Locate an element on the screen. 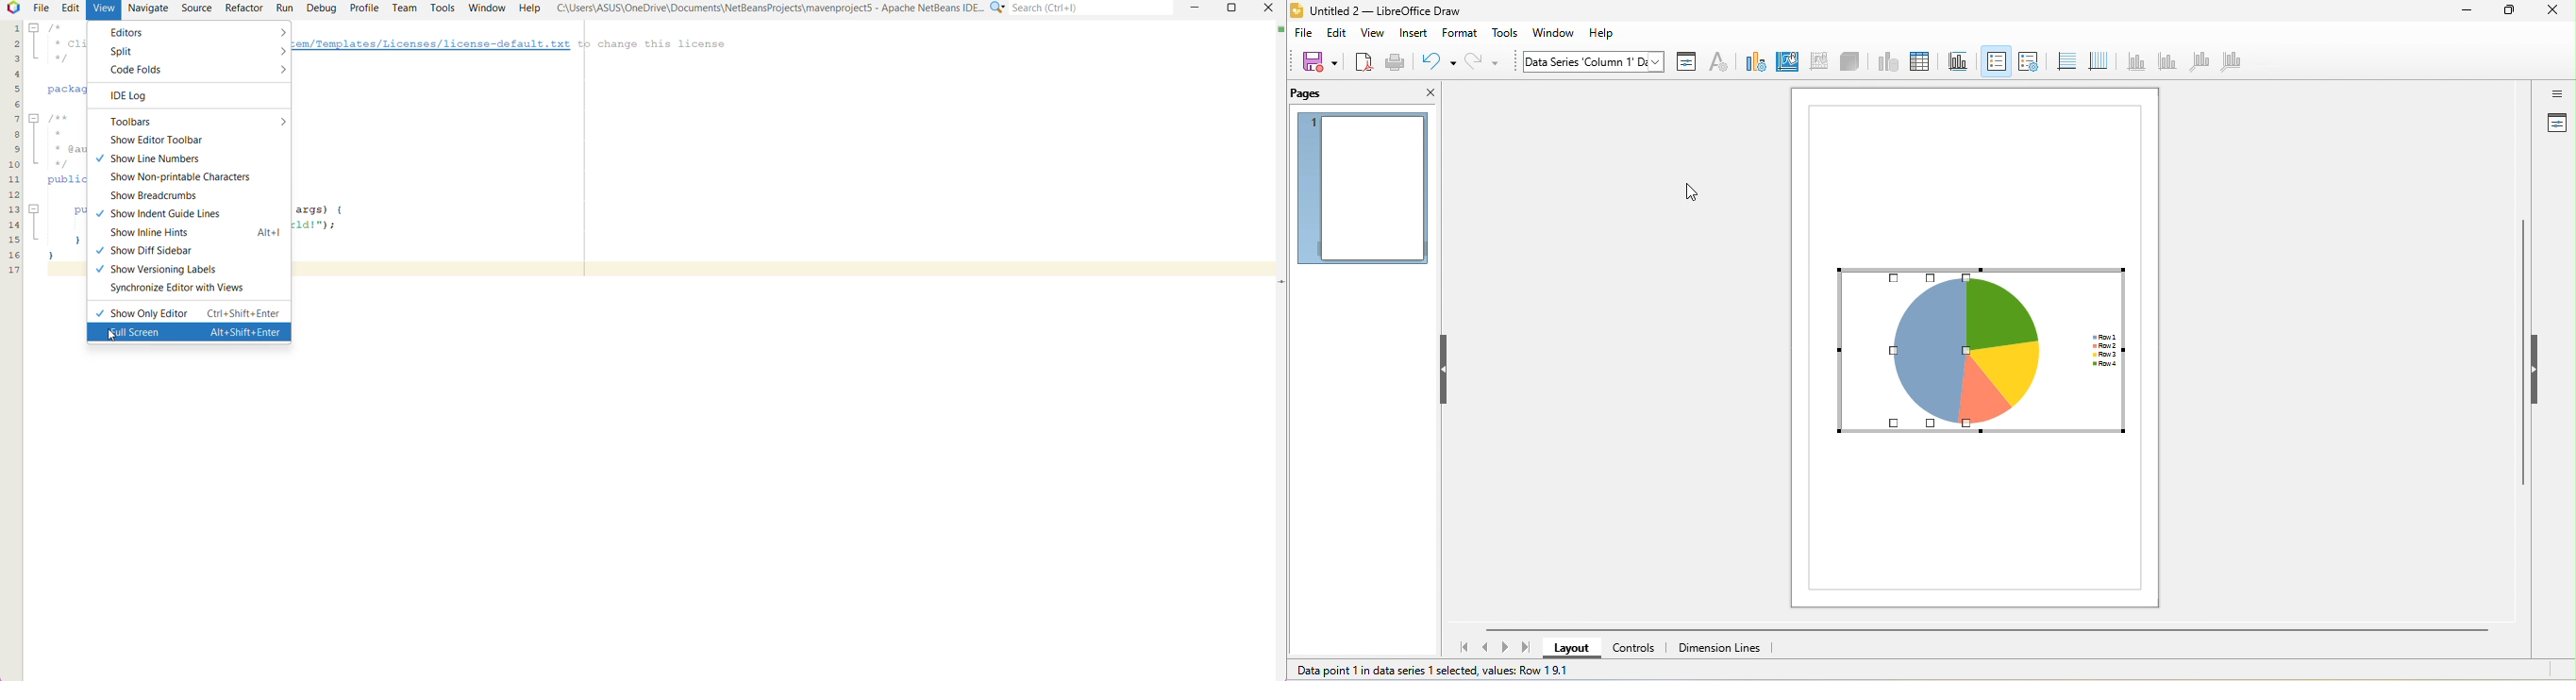 The image size is (2576, 700). legend on/ off is located at coordinates (1996, 61).